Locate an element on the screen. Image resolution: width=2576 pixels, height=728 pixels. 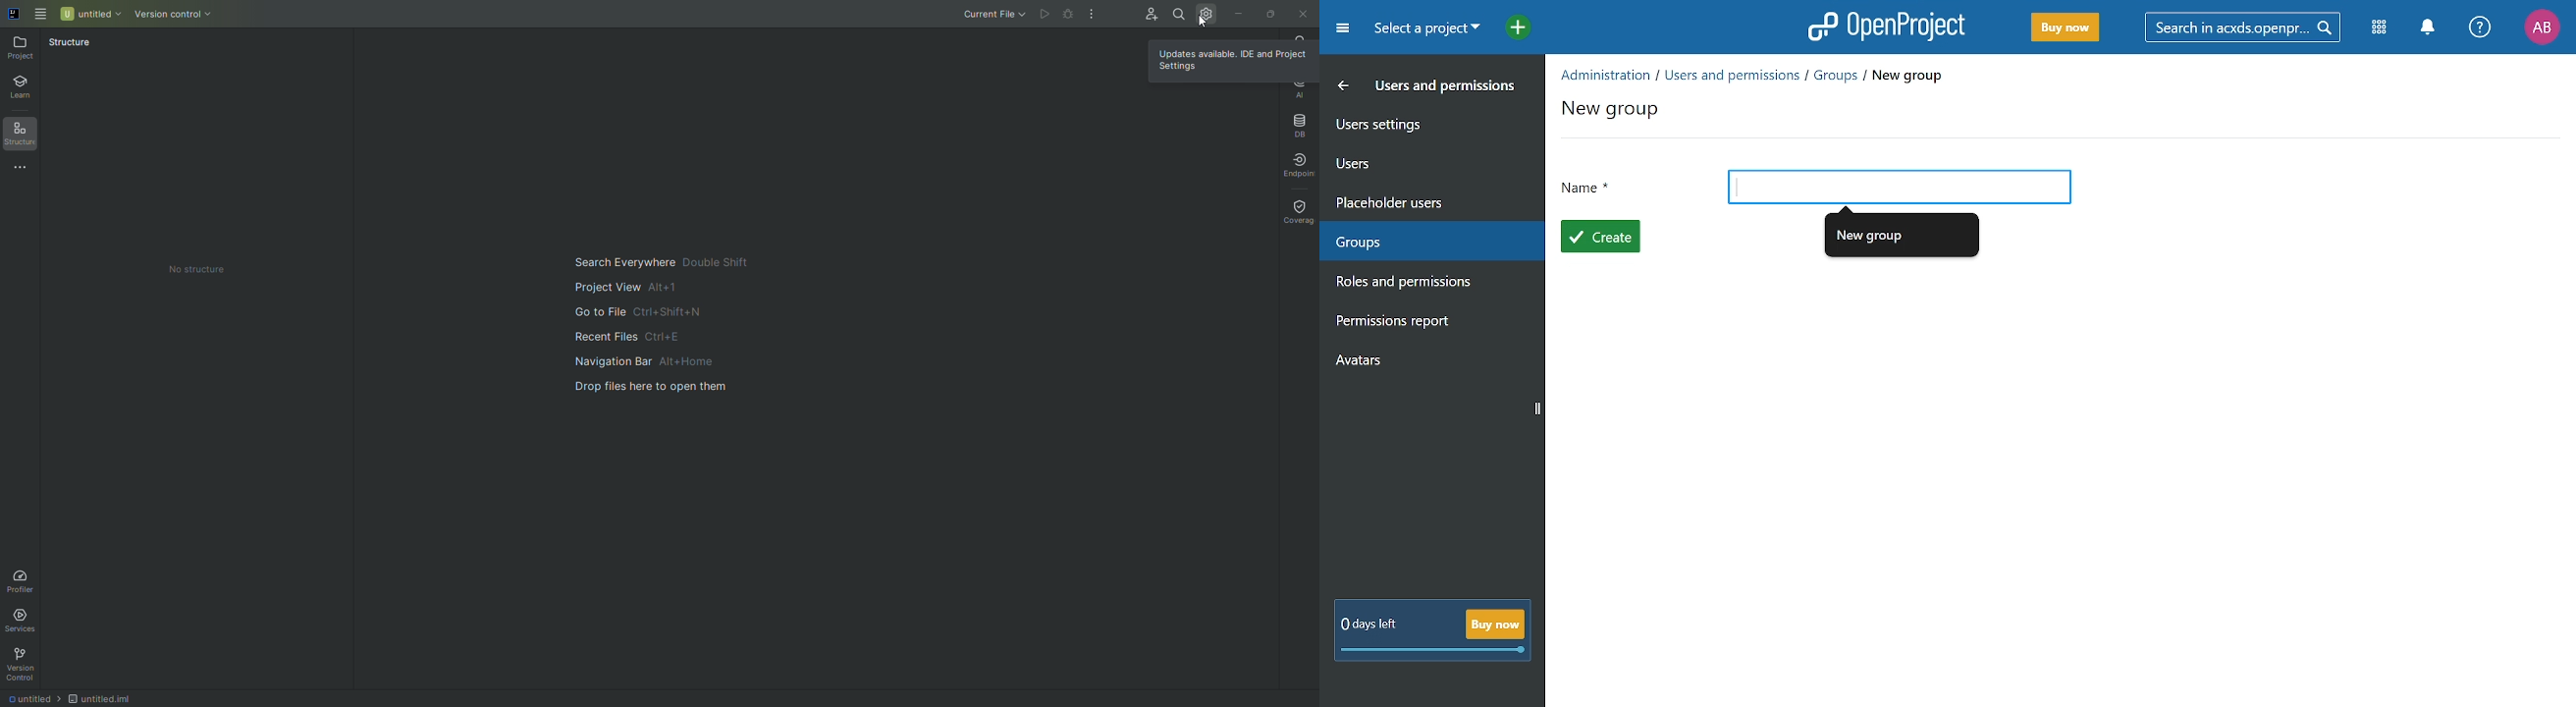
Untitled is located at coordinates (91, 13).